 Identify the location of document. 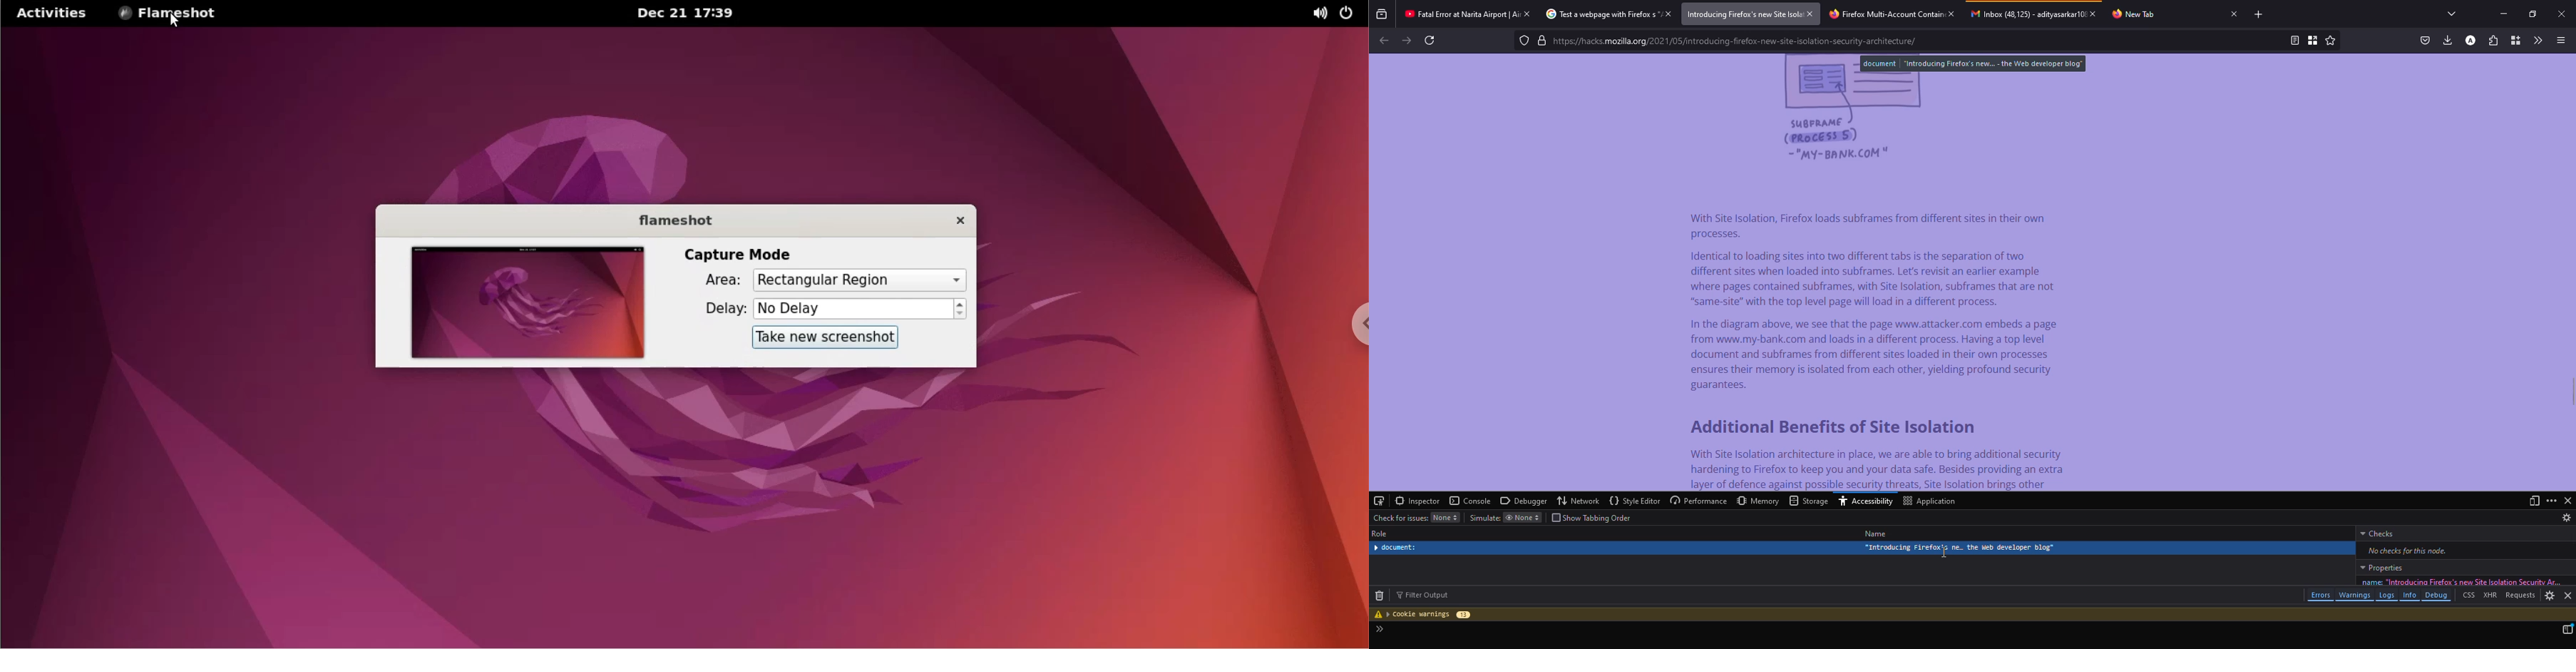
(1973, 64).